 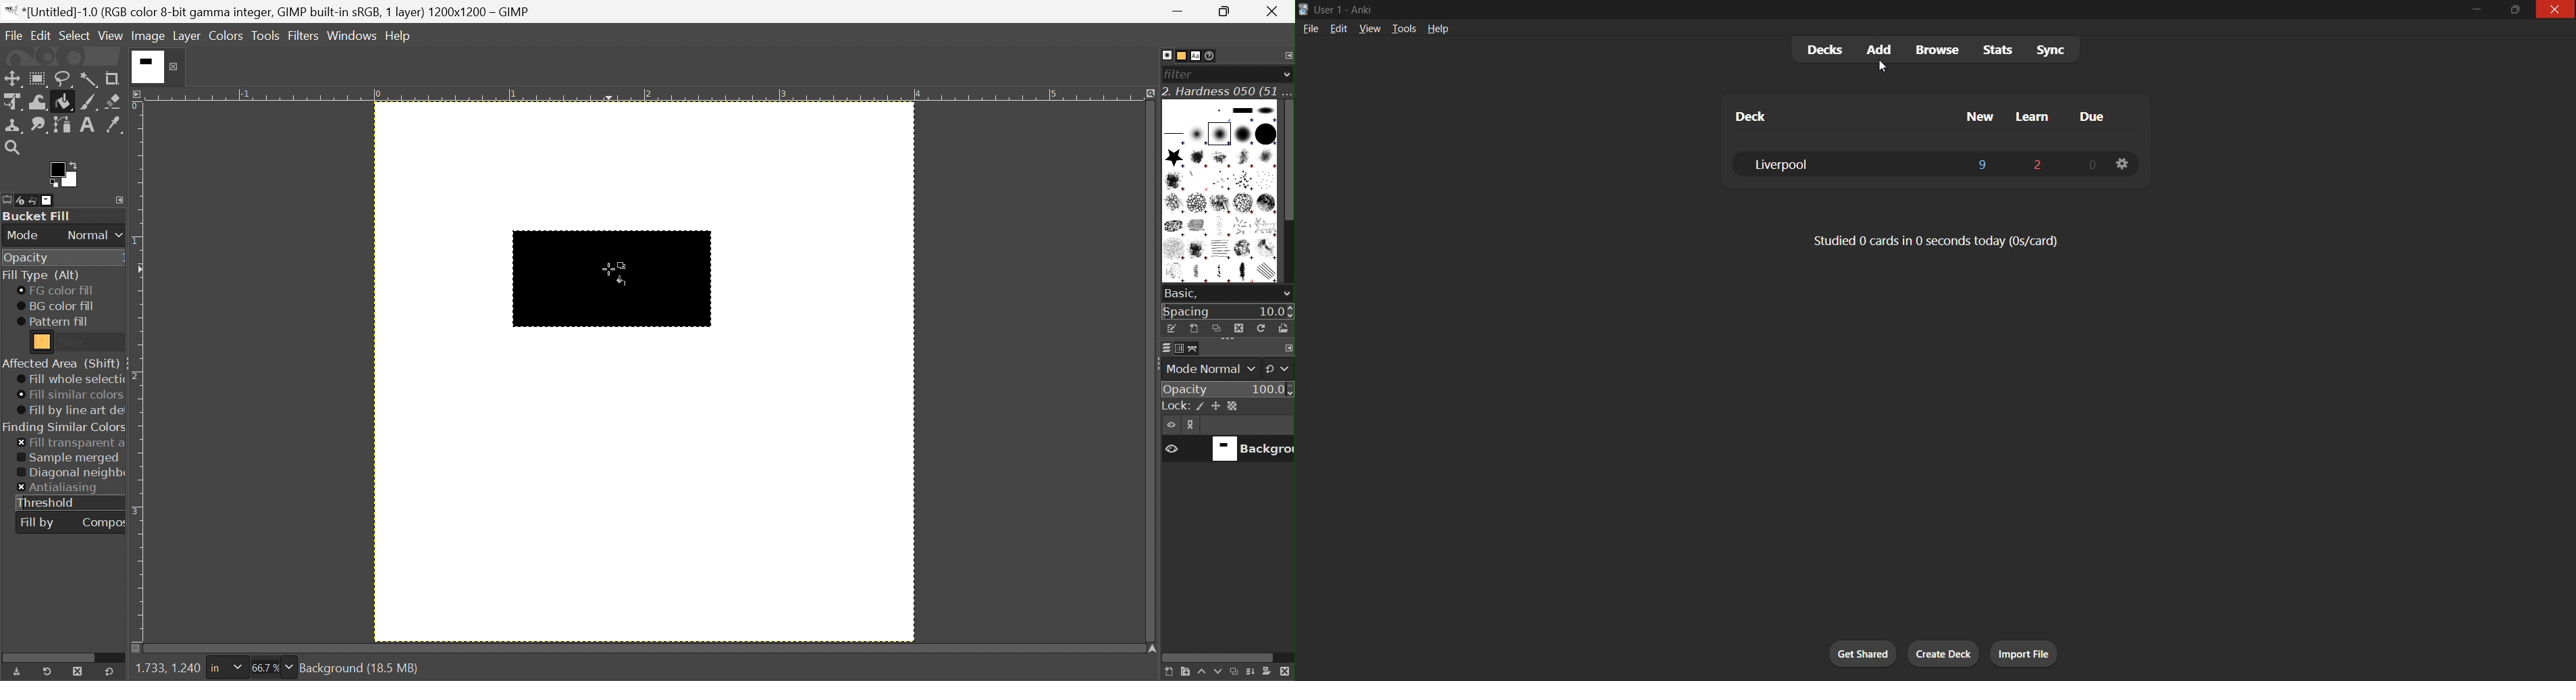 What do you see at coordinates (1197, 204) in the screenshot?
I see `Cell 02` at bounding box center [1197, 204].